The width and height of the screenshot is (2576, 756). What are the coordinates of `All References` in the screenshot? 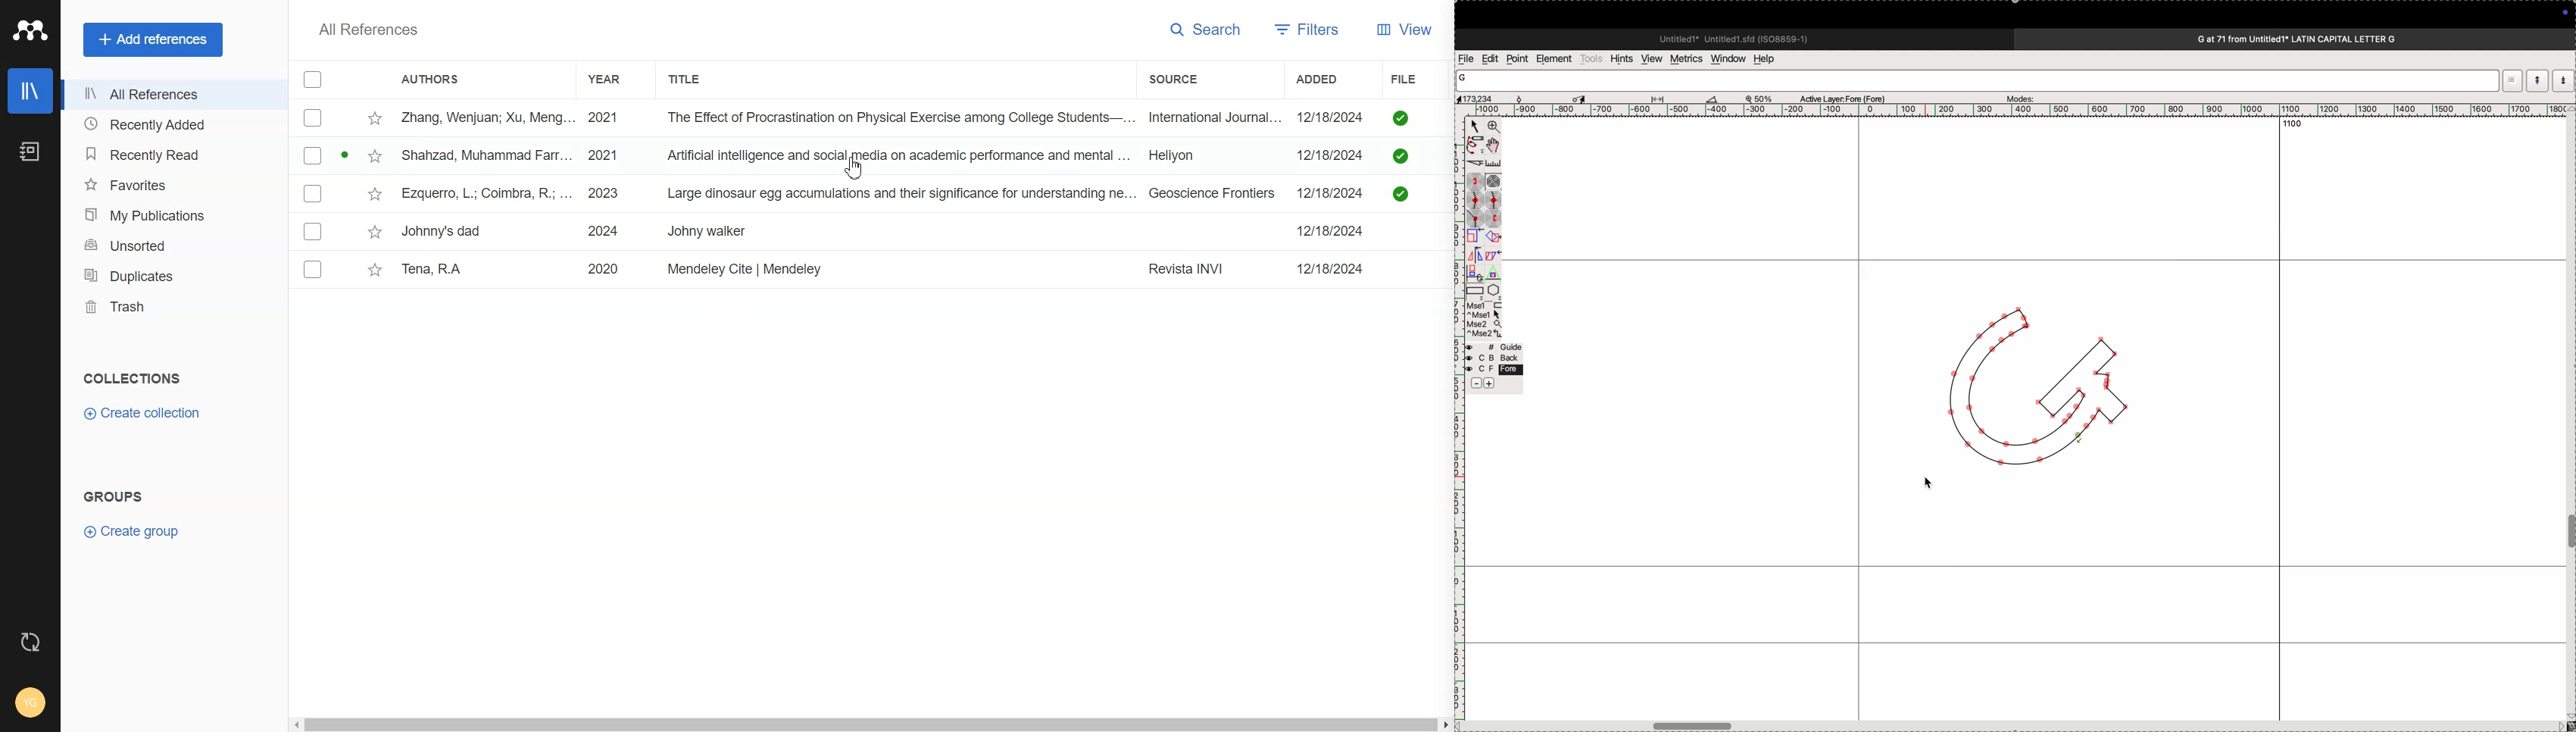 It's located at (370, 30).